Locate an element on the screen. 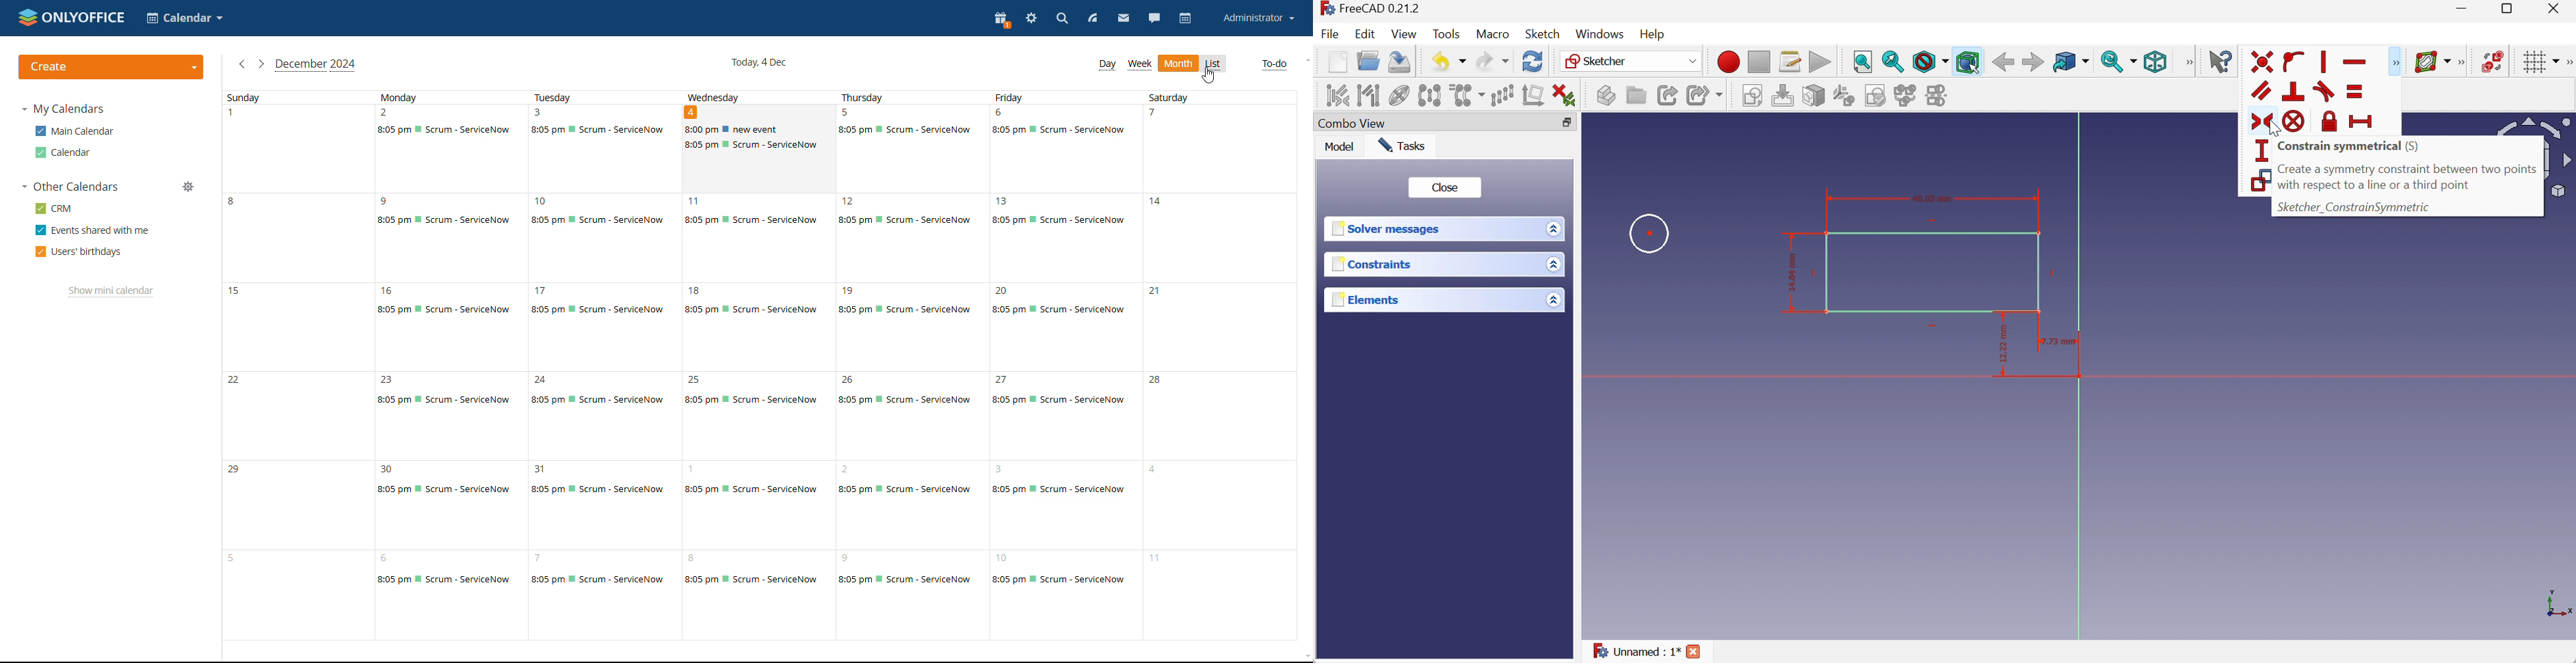 The image size is (2576, 672). manage is located at coordinates (188, 187).